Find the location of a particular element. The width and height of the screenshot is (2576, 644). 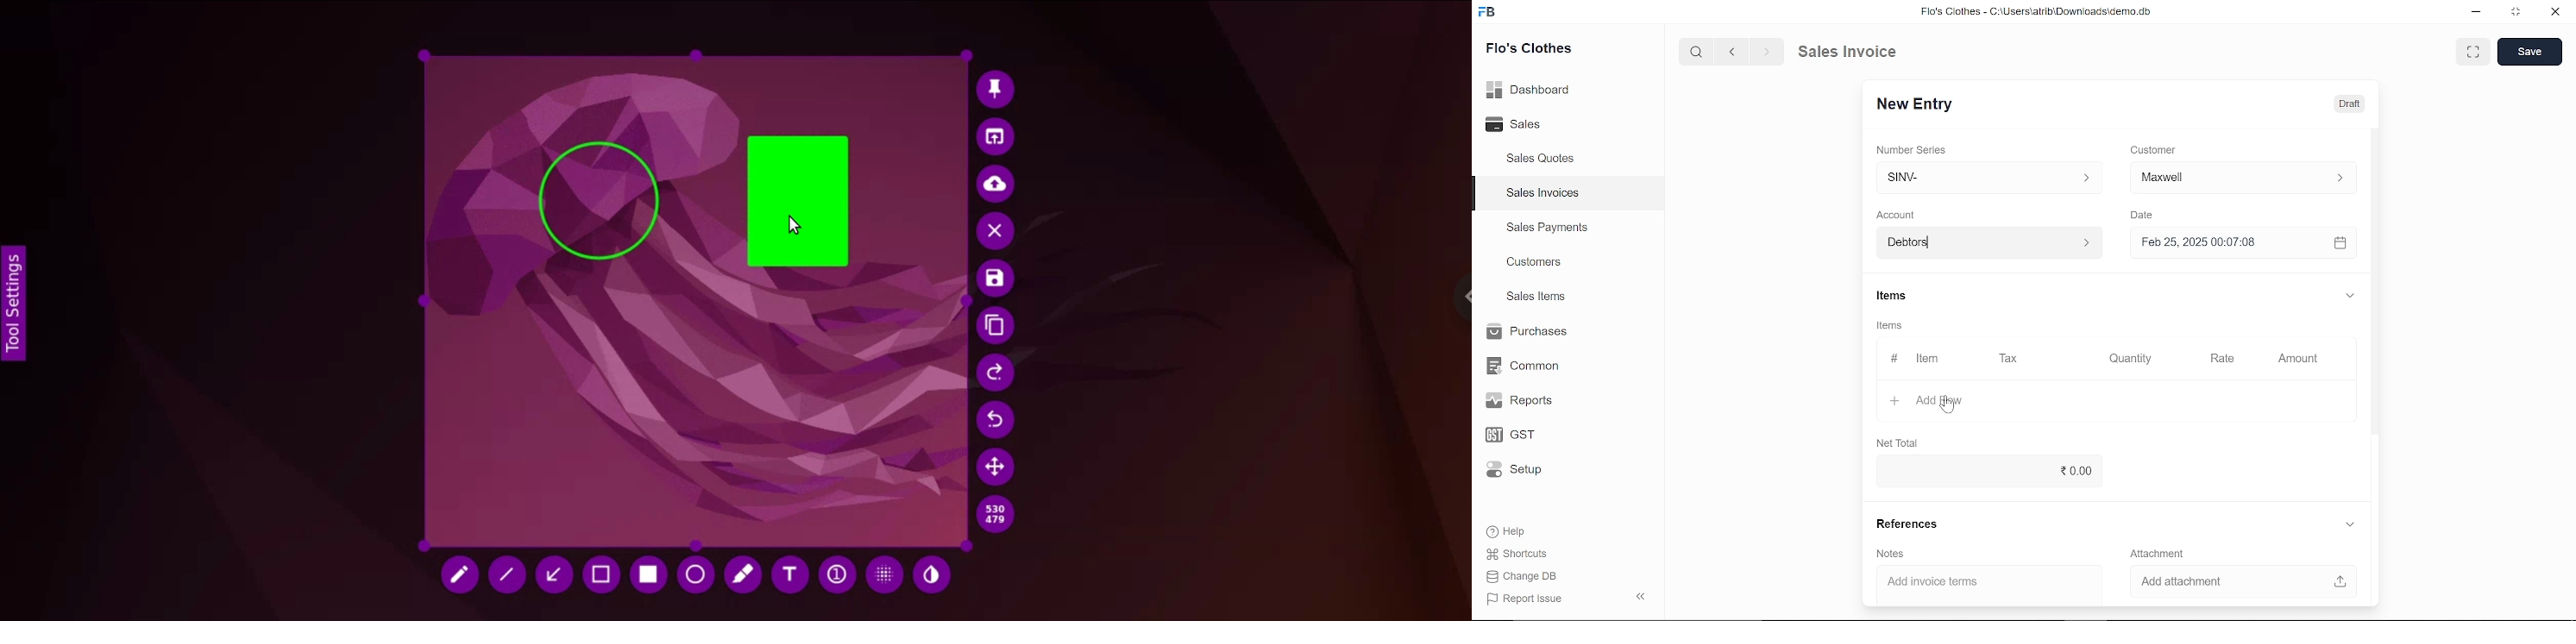

Setup is located at coordinates (1518, 469).